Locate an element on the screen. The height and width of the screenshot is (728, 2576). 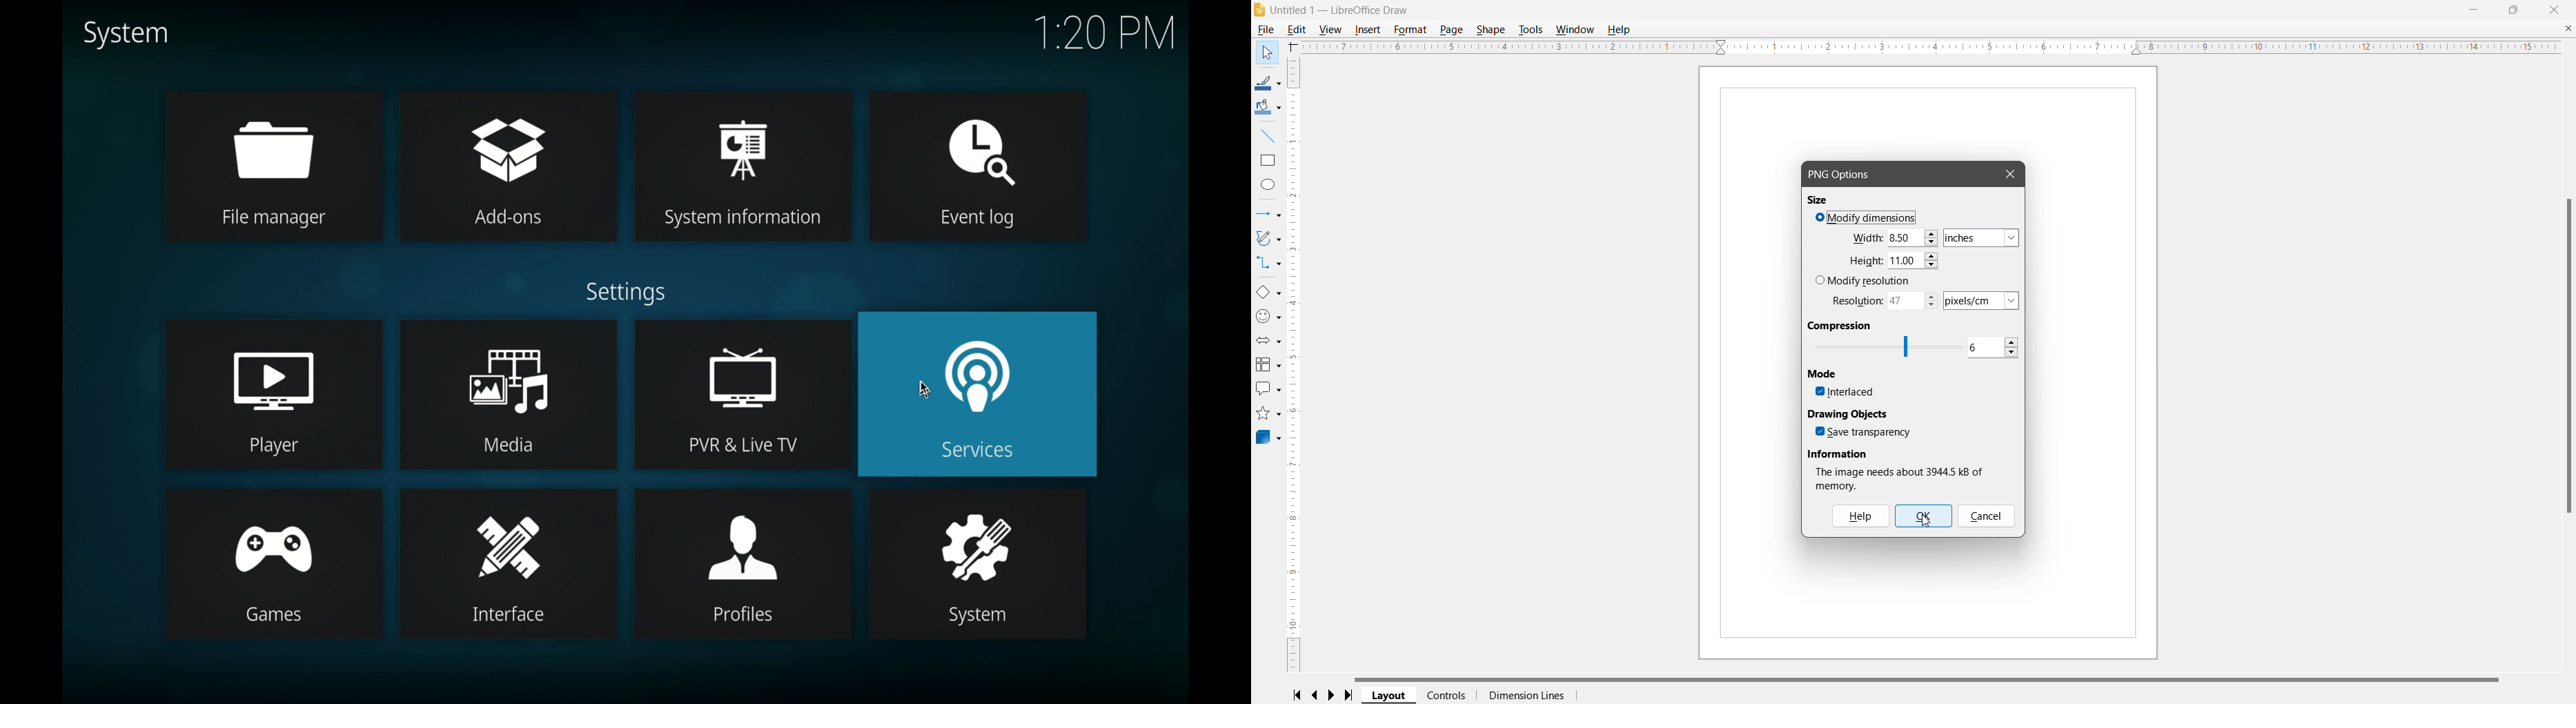
Close is located at coordinates (2010, 174).